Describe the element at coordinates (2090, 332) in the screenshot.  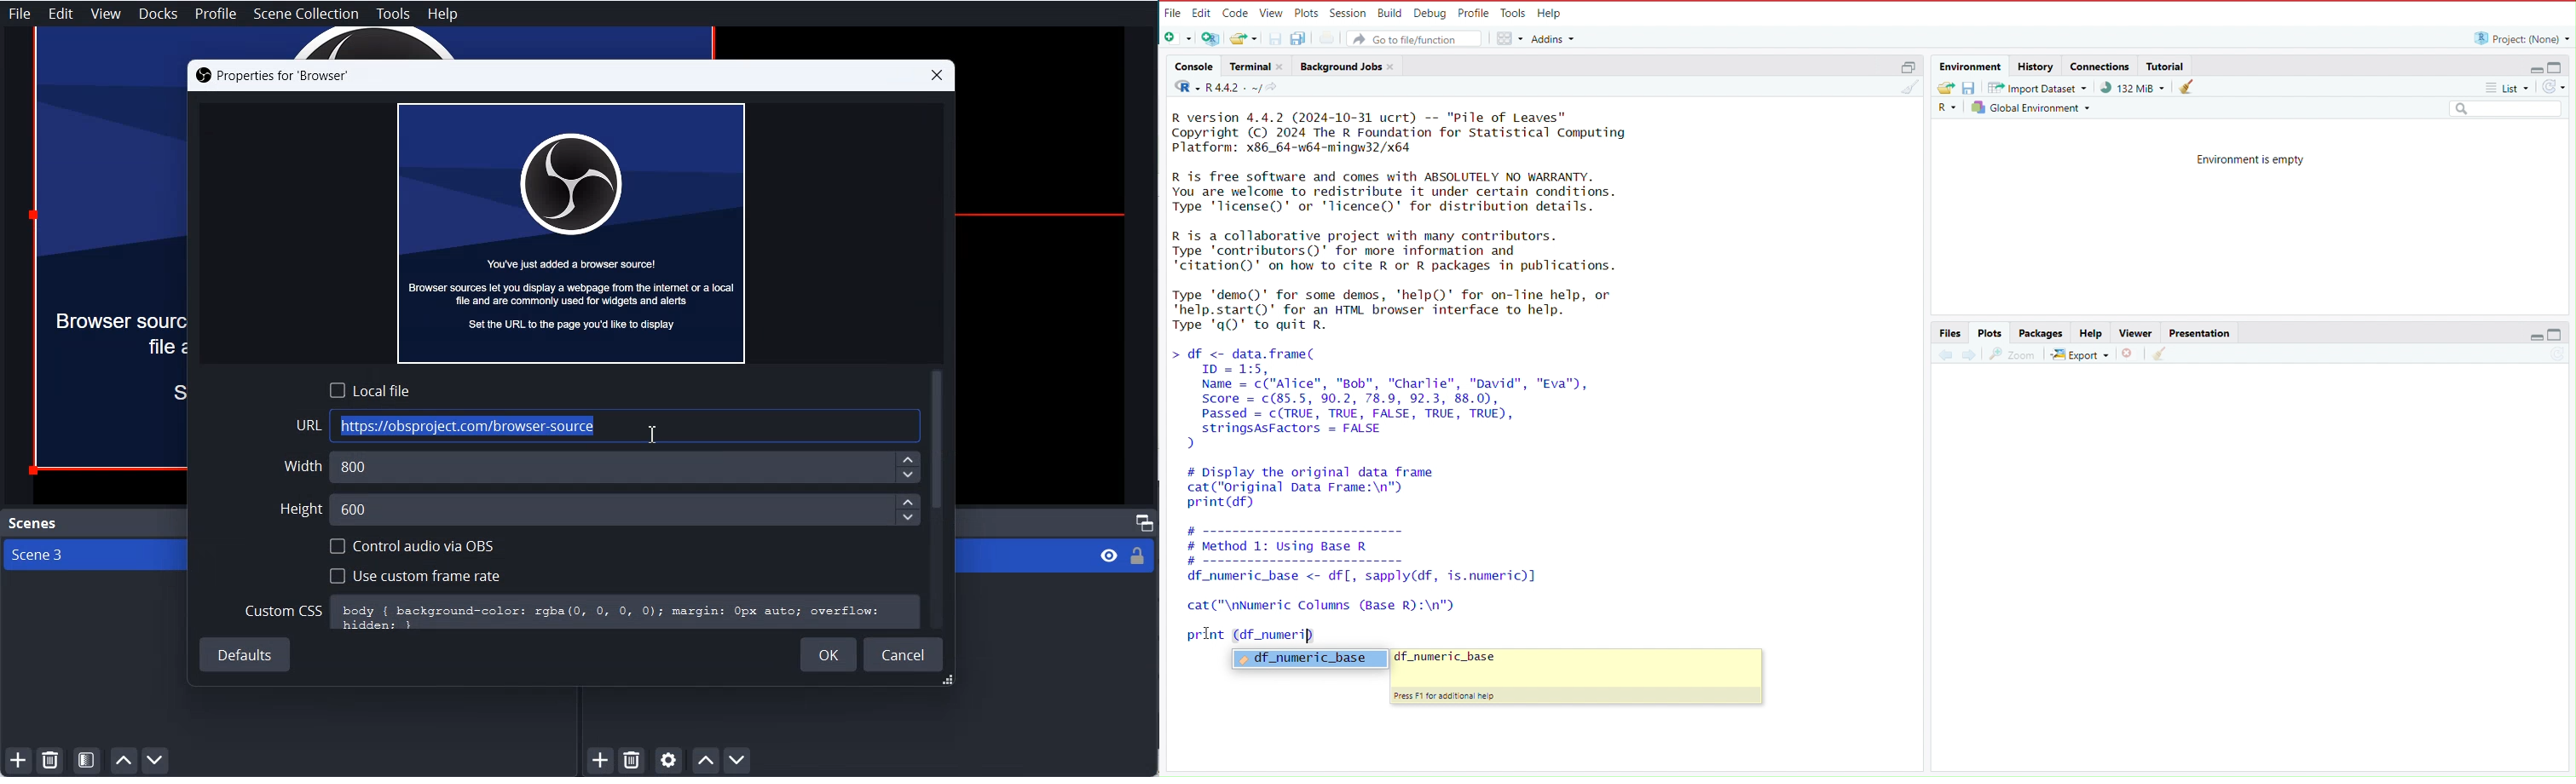
I see `Help` at that location.